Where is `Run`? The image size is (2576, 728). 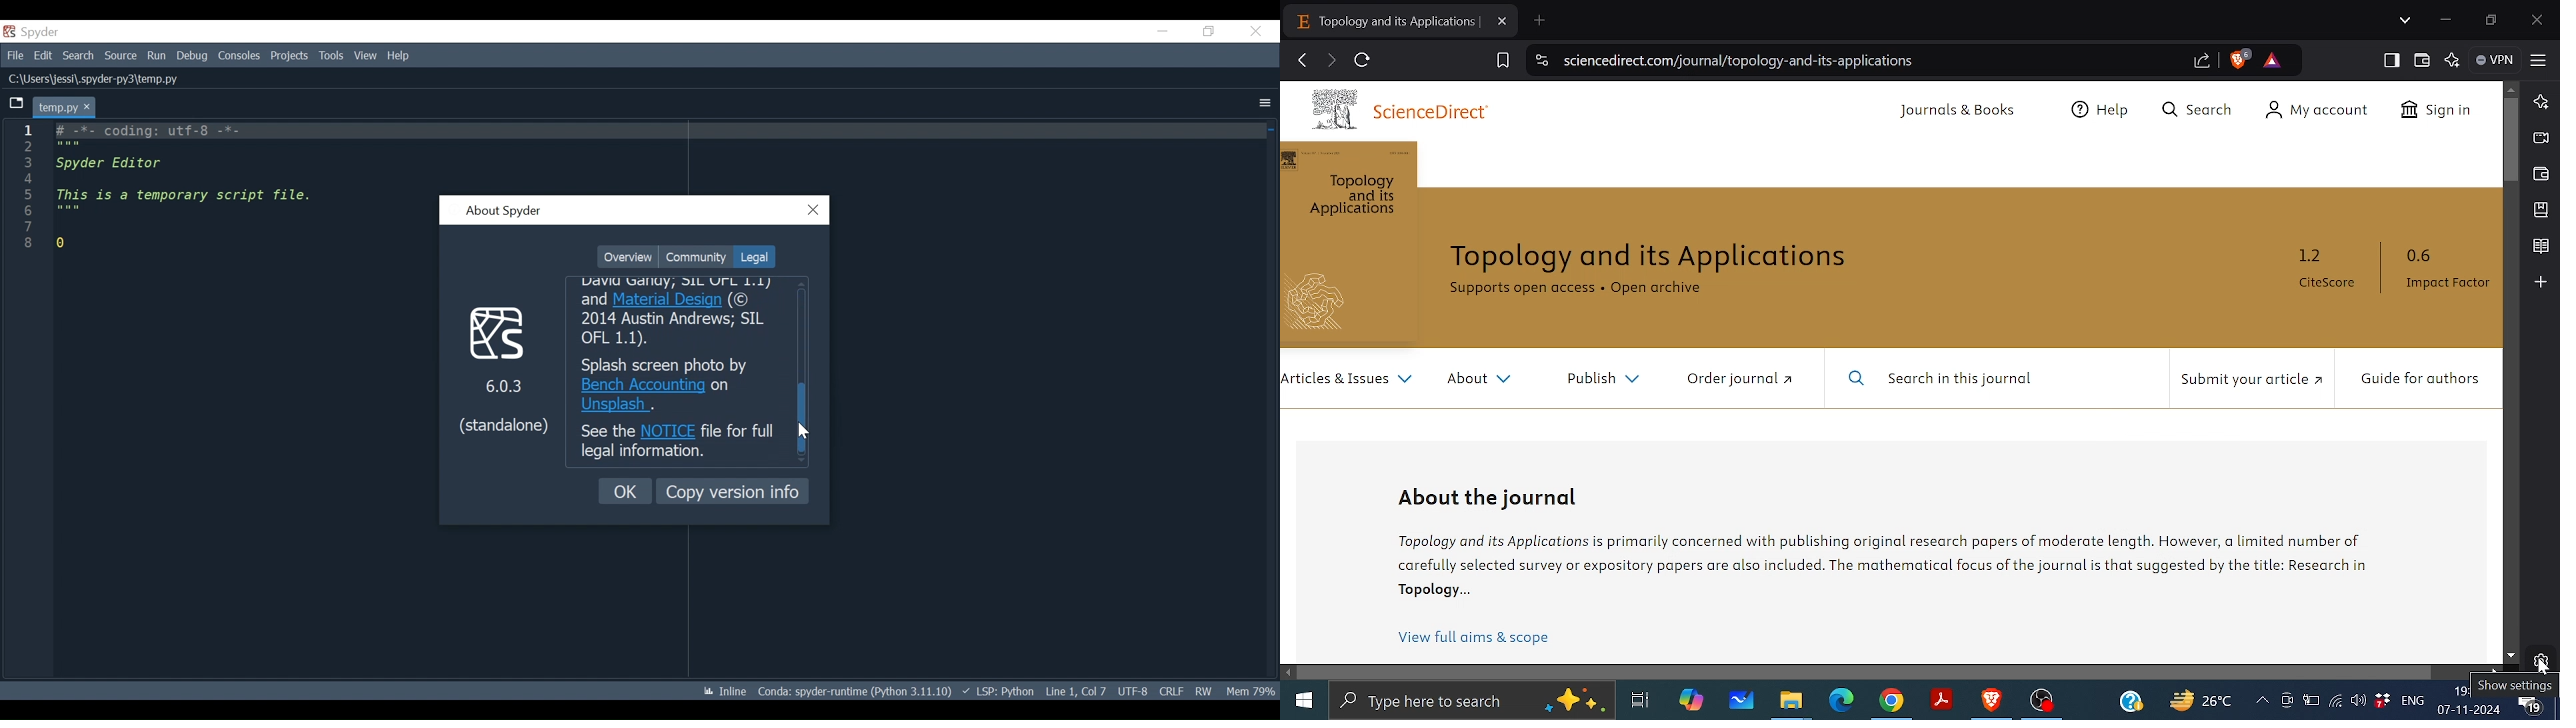
Run is located at coordinates (157, 57).